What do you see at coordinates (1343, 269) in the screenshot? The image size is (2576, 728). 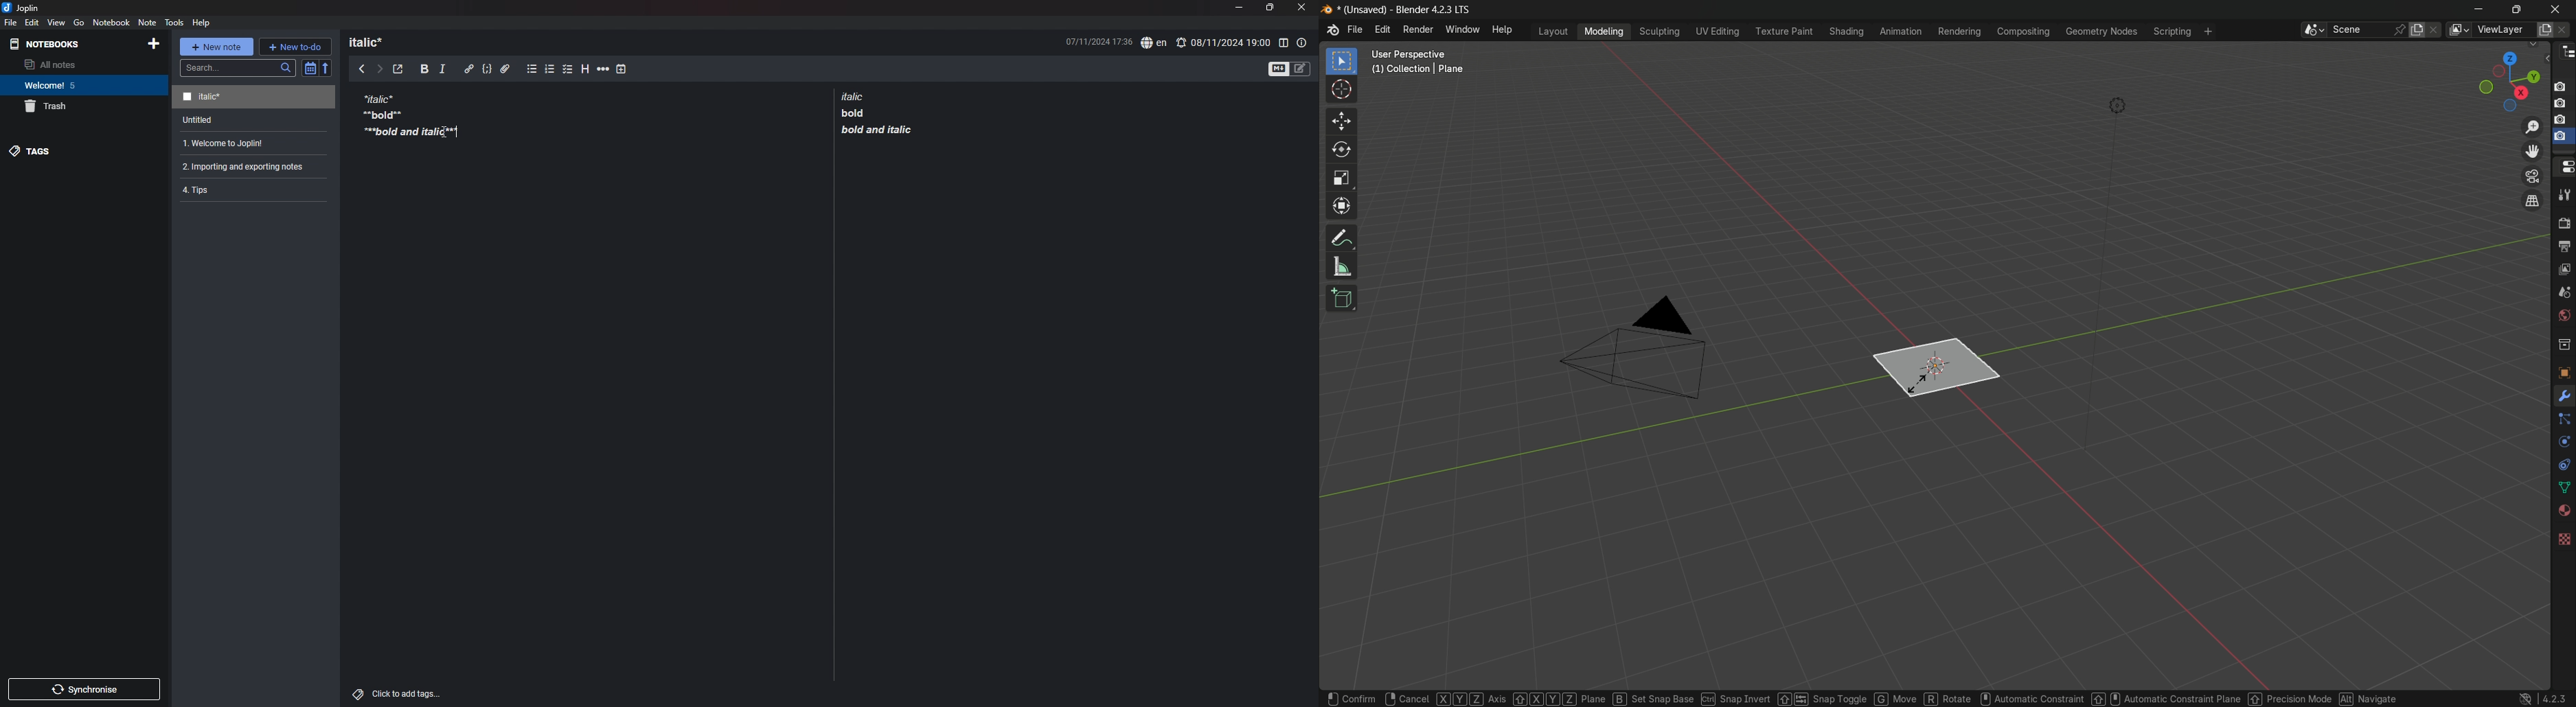 I see `measure` at bounding box center [1343, 269].